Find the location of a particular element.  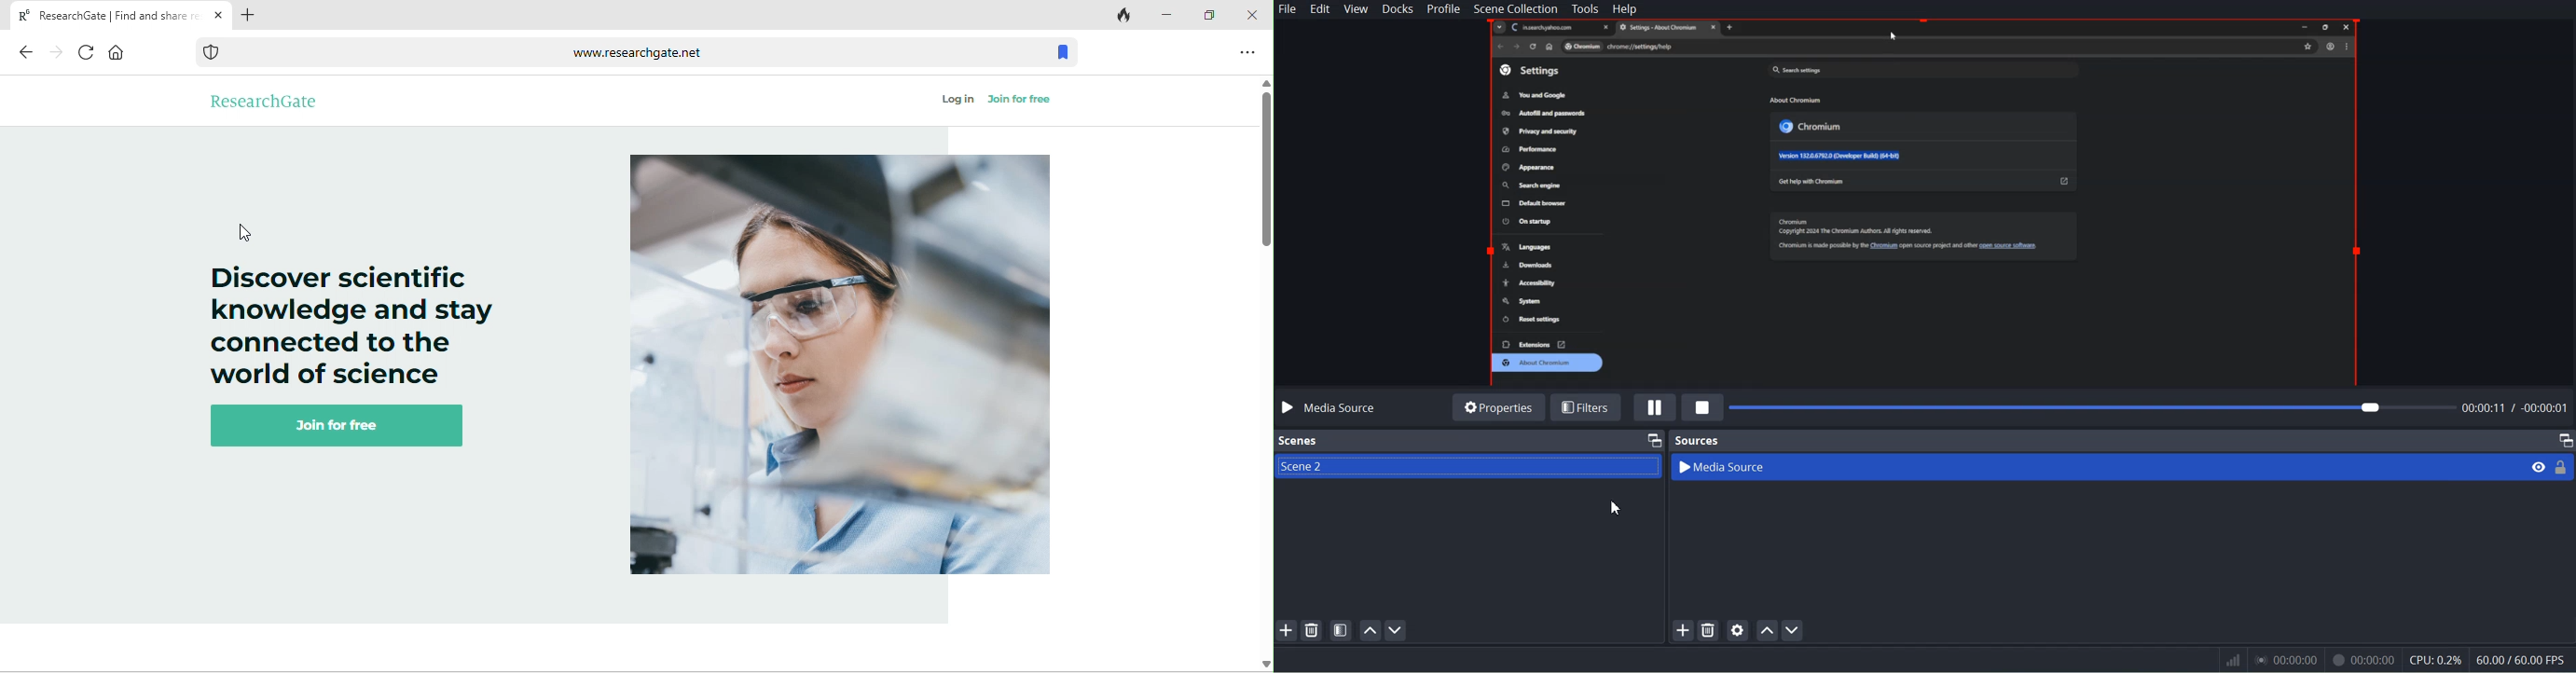

add source is located at coordinates (1682, 630).